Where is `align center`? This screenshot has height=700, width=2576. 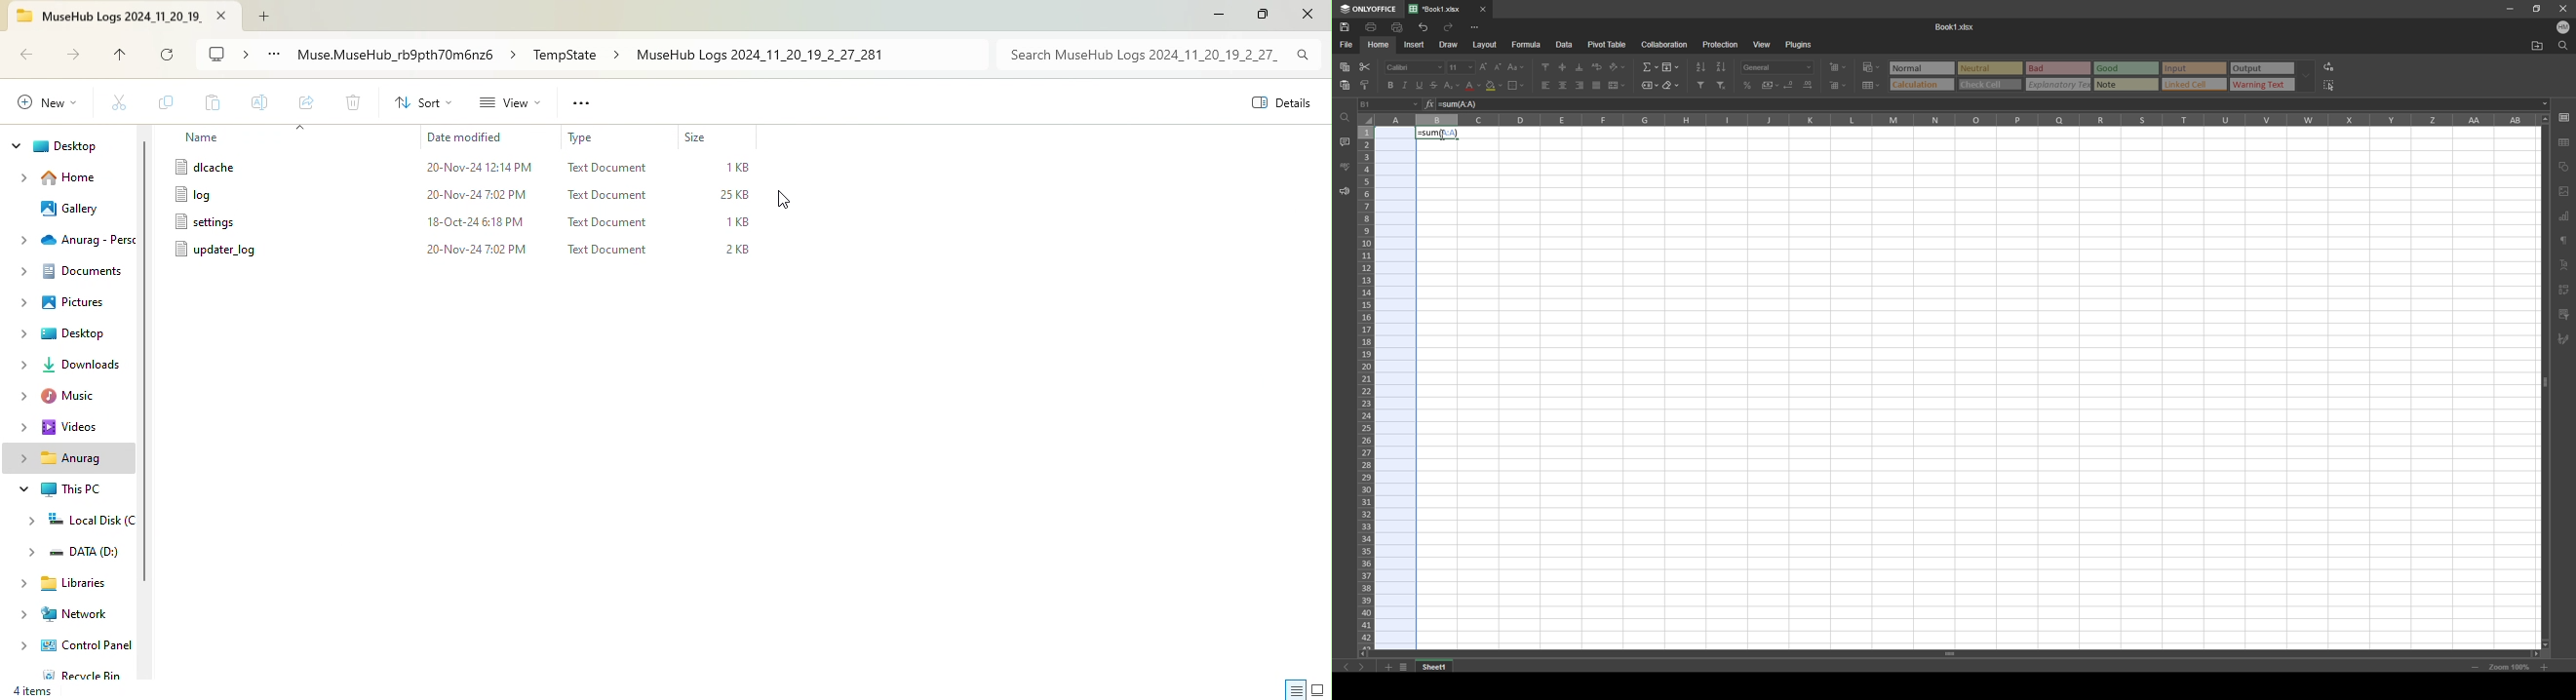
align center is located at coordinates (1563, 85).